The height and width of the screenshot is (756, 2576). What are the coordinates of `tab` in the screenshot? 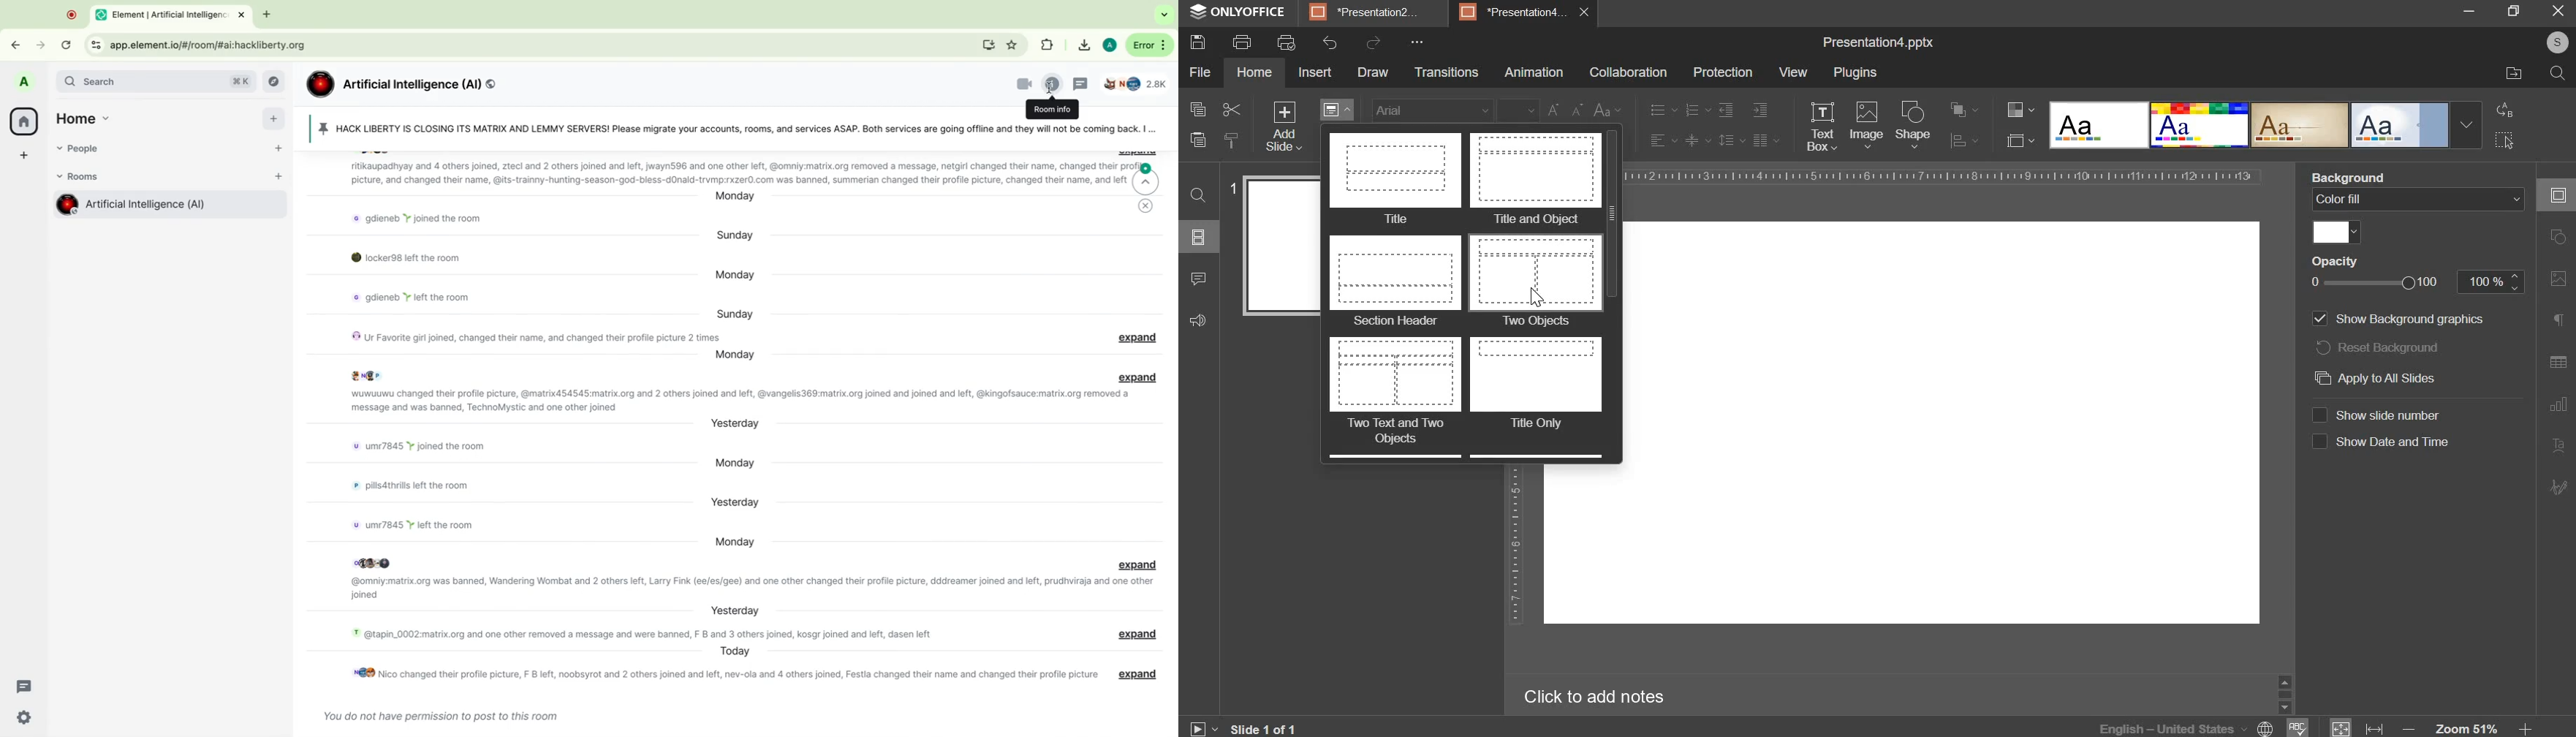 It's located at (173, 13).